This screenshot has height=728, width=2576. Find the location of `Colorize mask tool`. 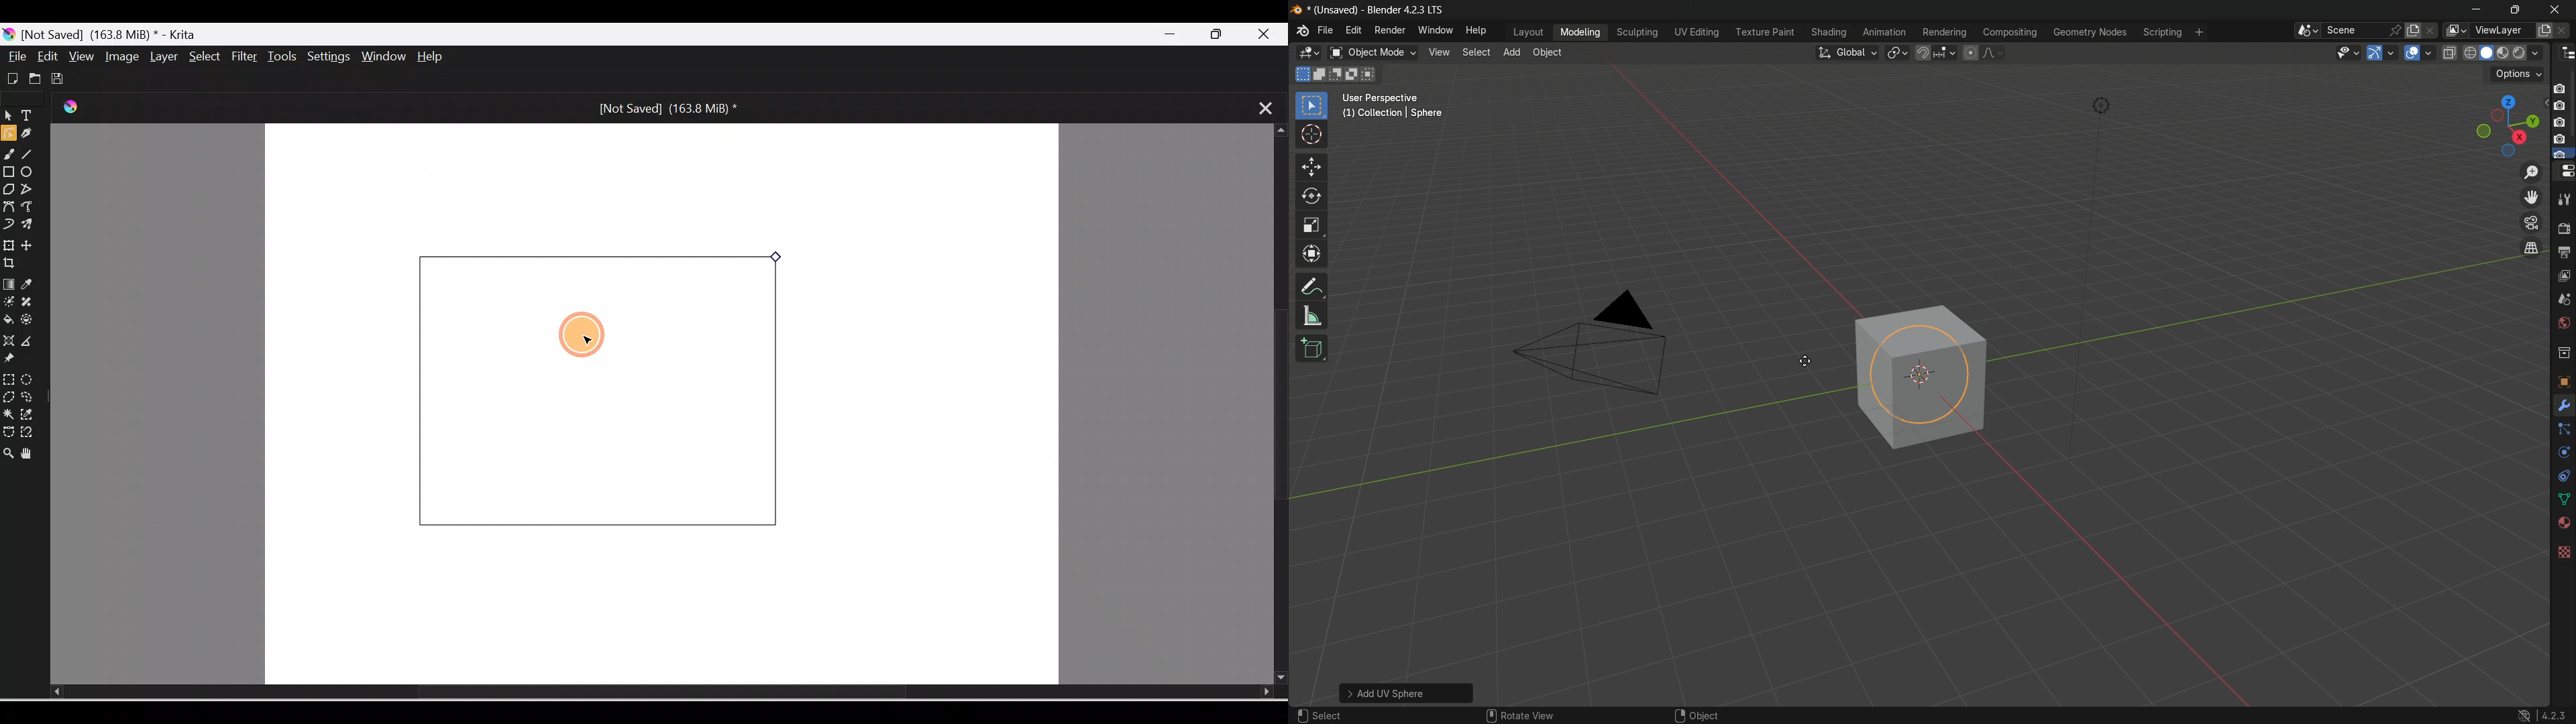

Colorize mask tool is located at coordinates (9, 302).